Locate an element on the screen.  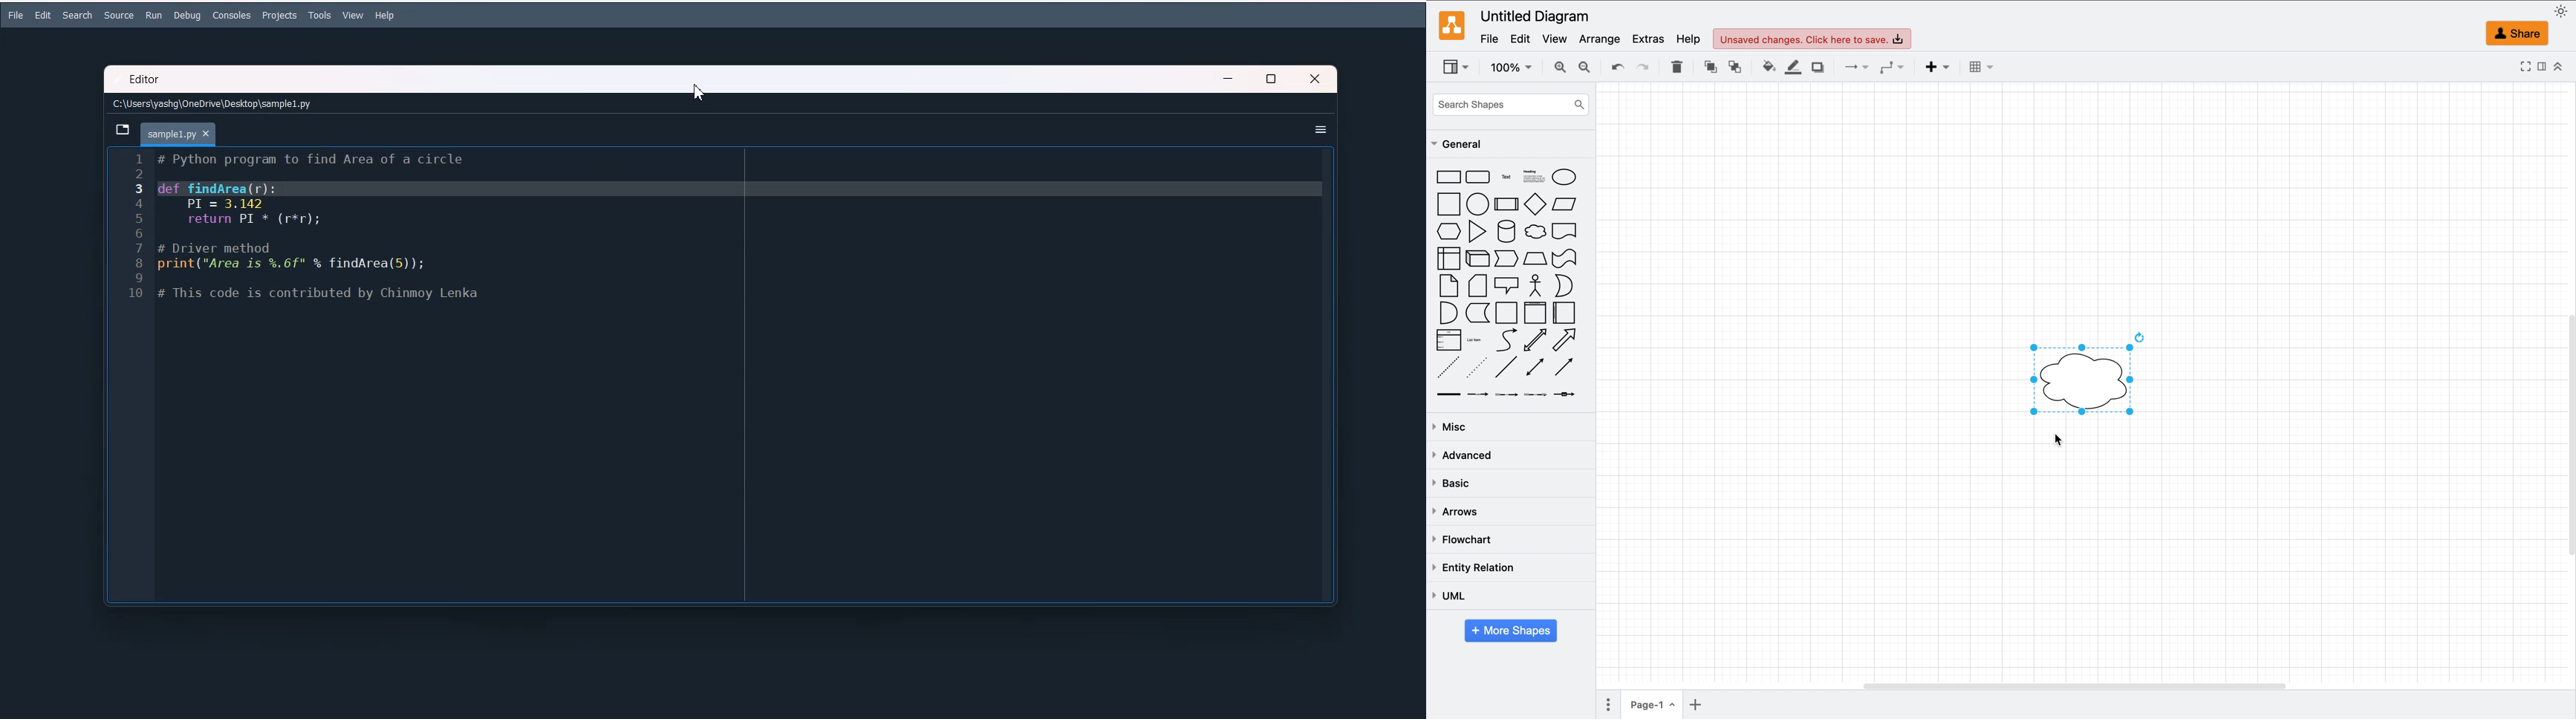
line color is located at coordinates (1792, 69).